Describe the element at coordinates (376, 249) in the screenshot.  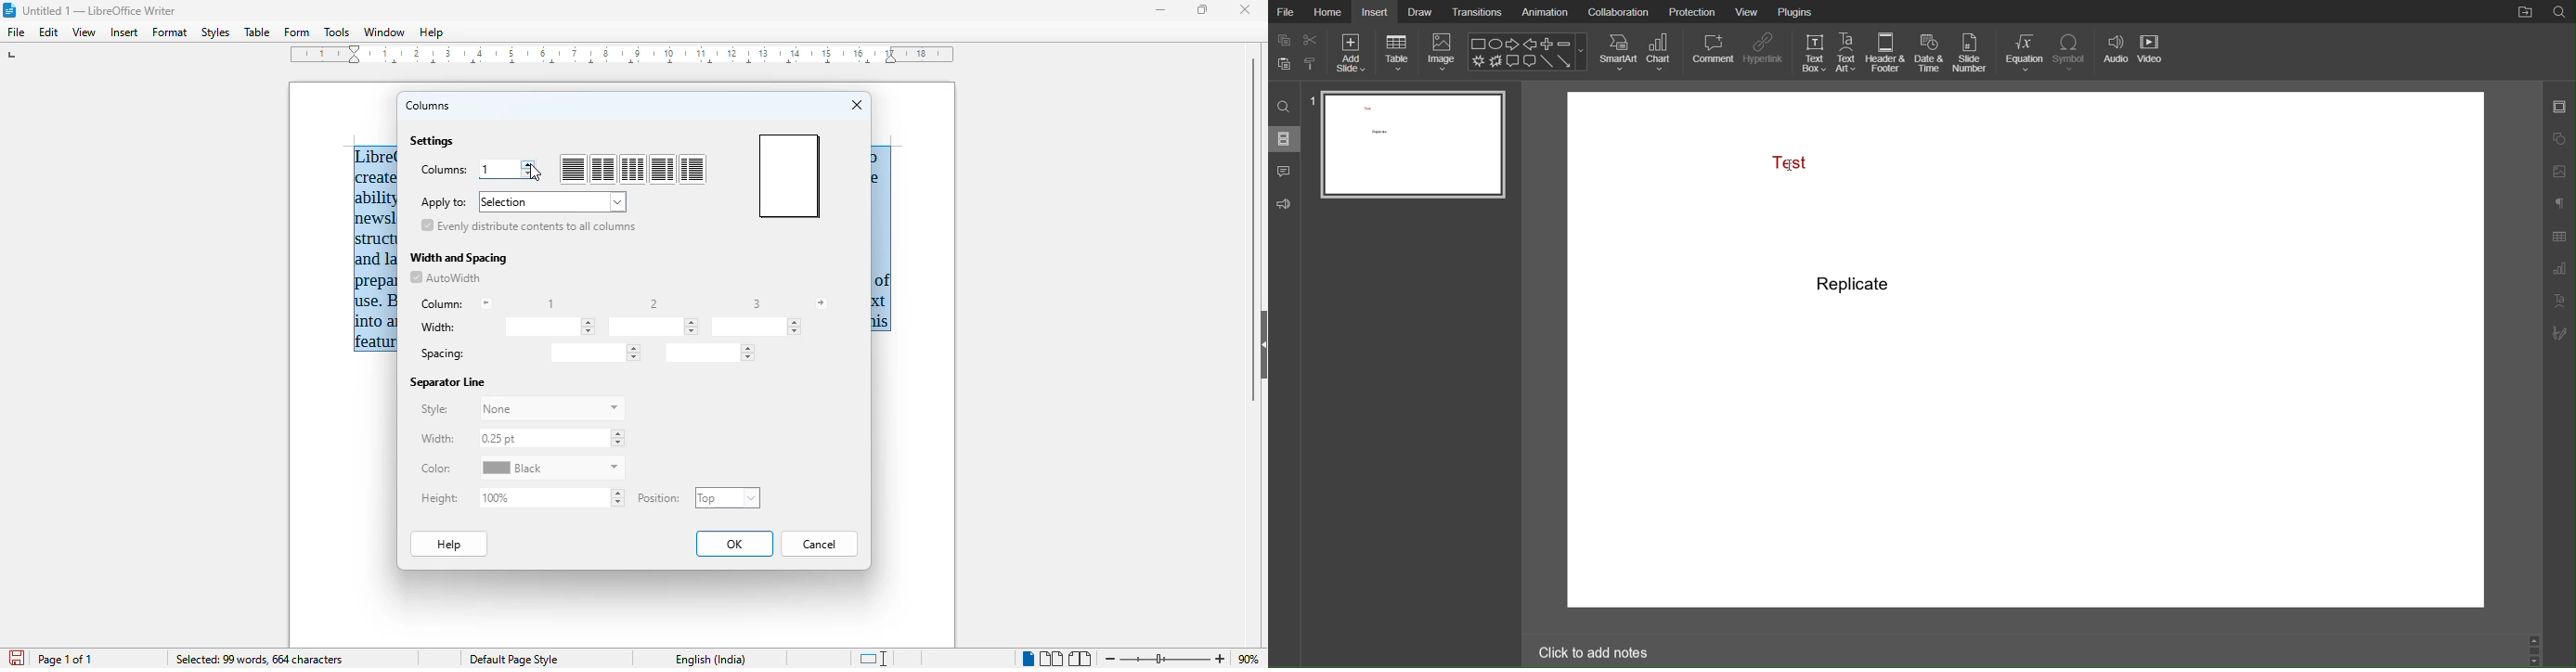
I see `Libre Create ability newsl struct and la Prepar use. B into a featur` at that location.